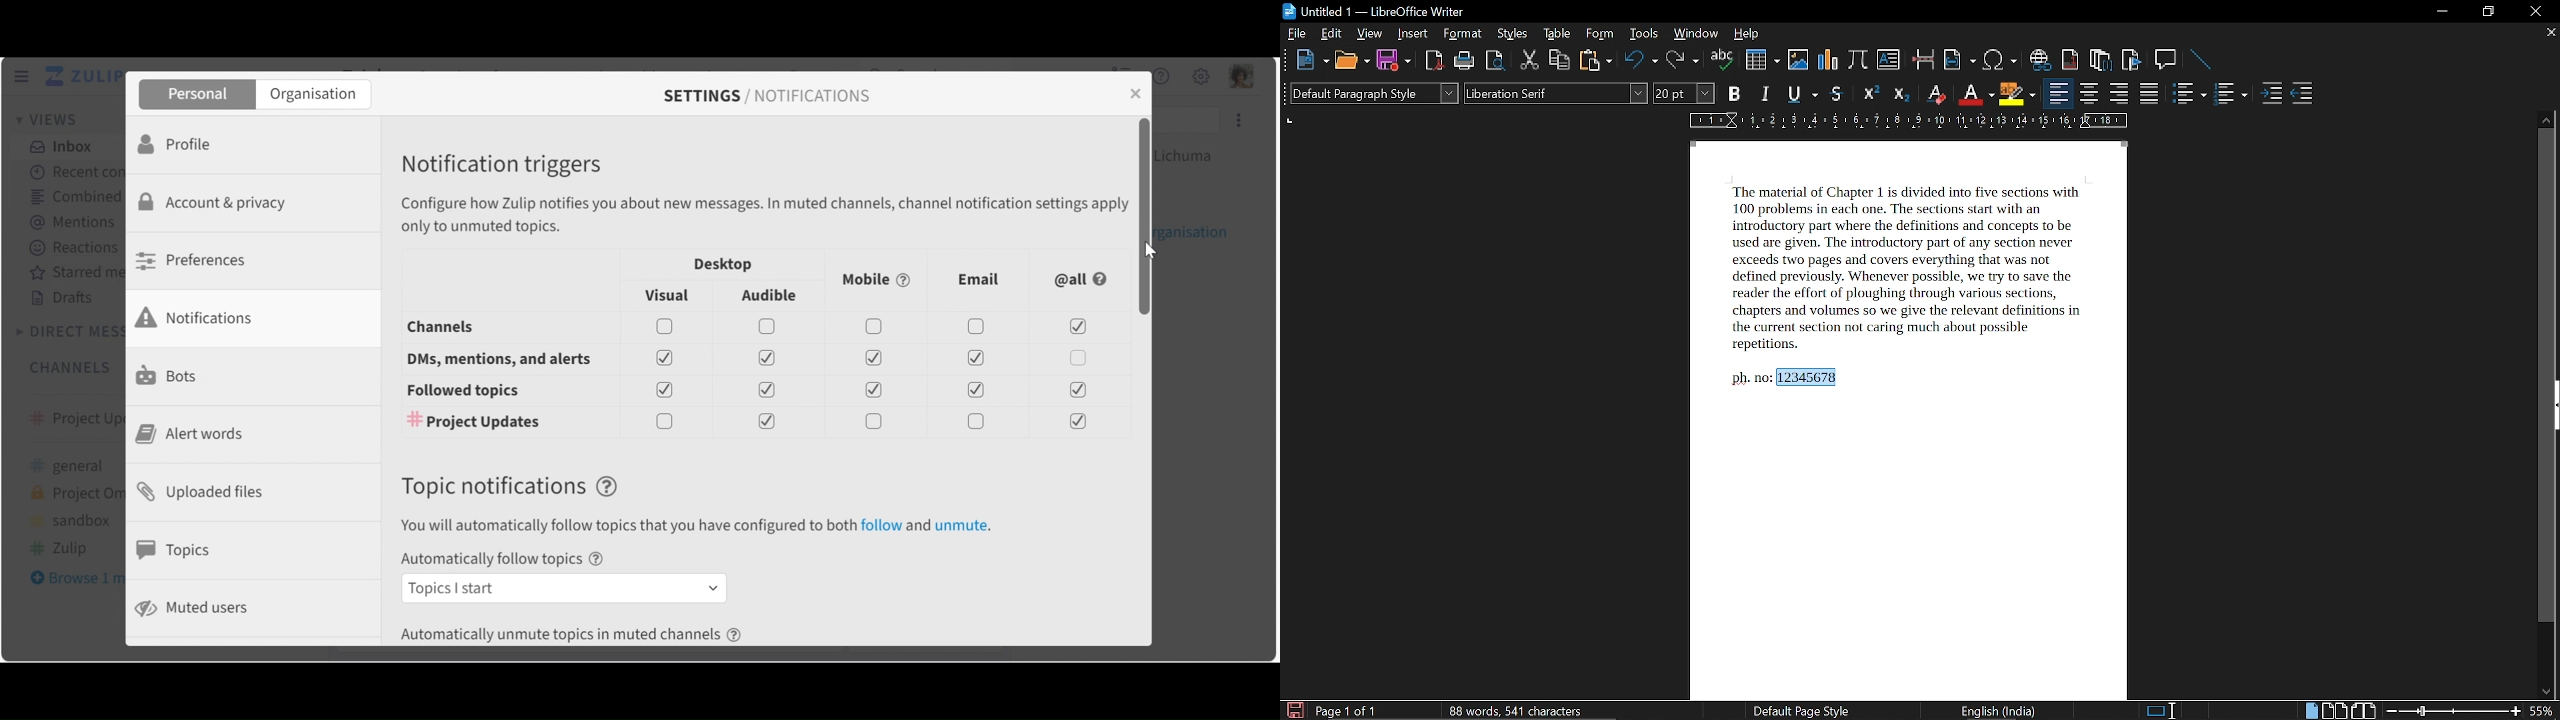  I want to click on Topics, so click(177, 550).